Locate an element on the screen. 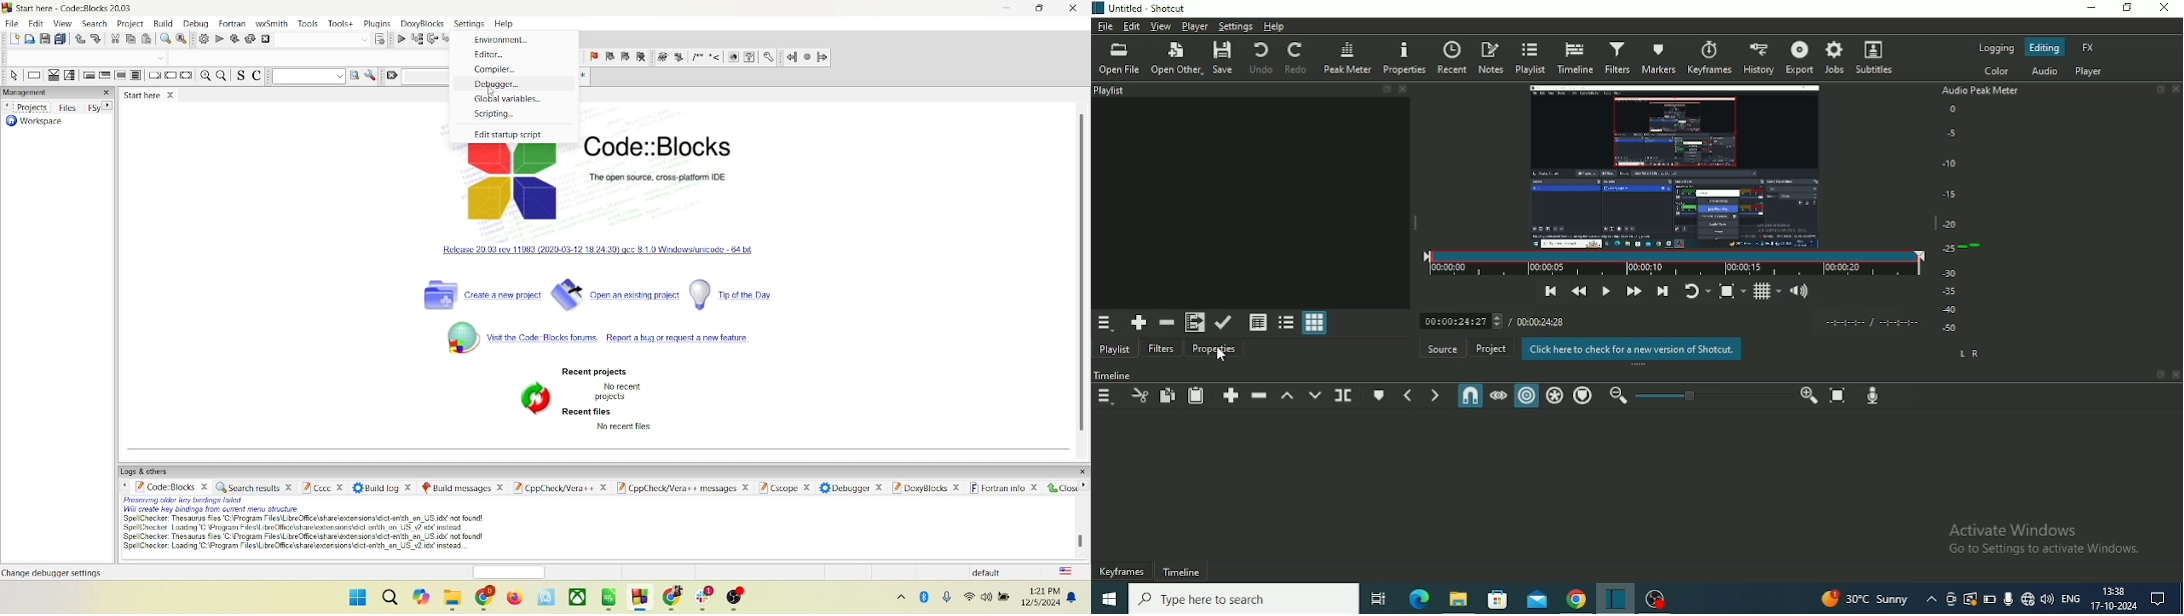  next bookmark is located at coordinates (625, 57).